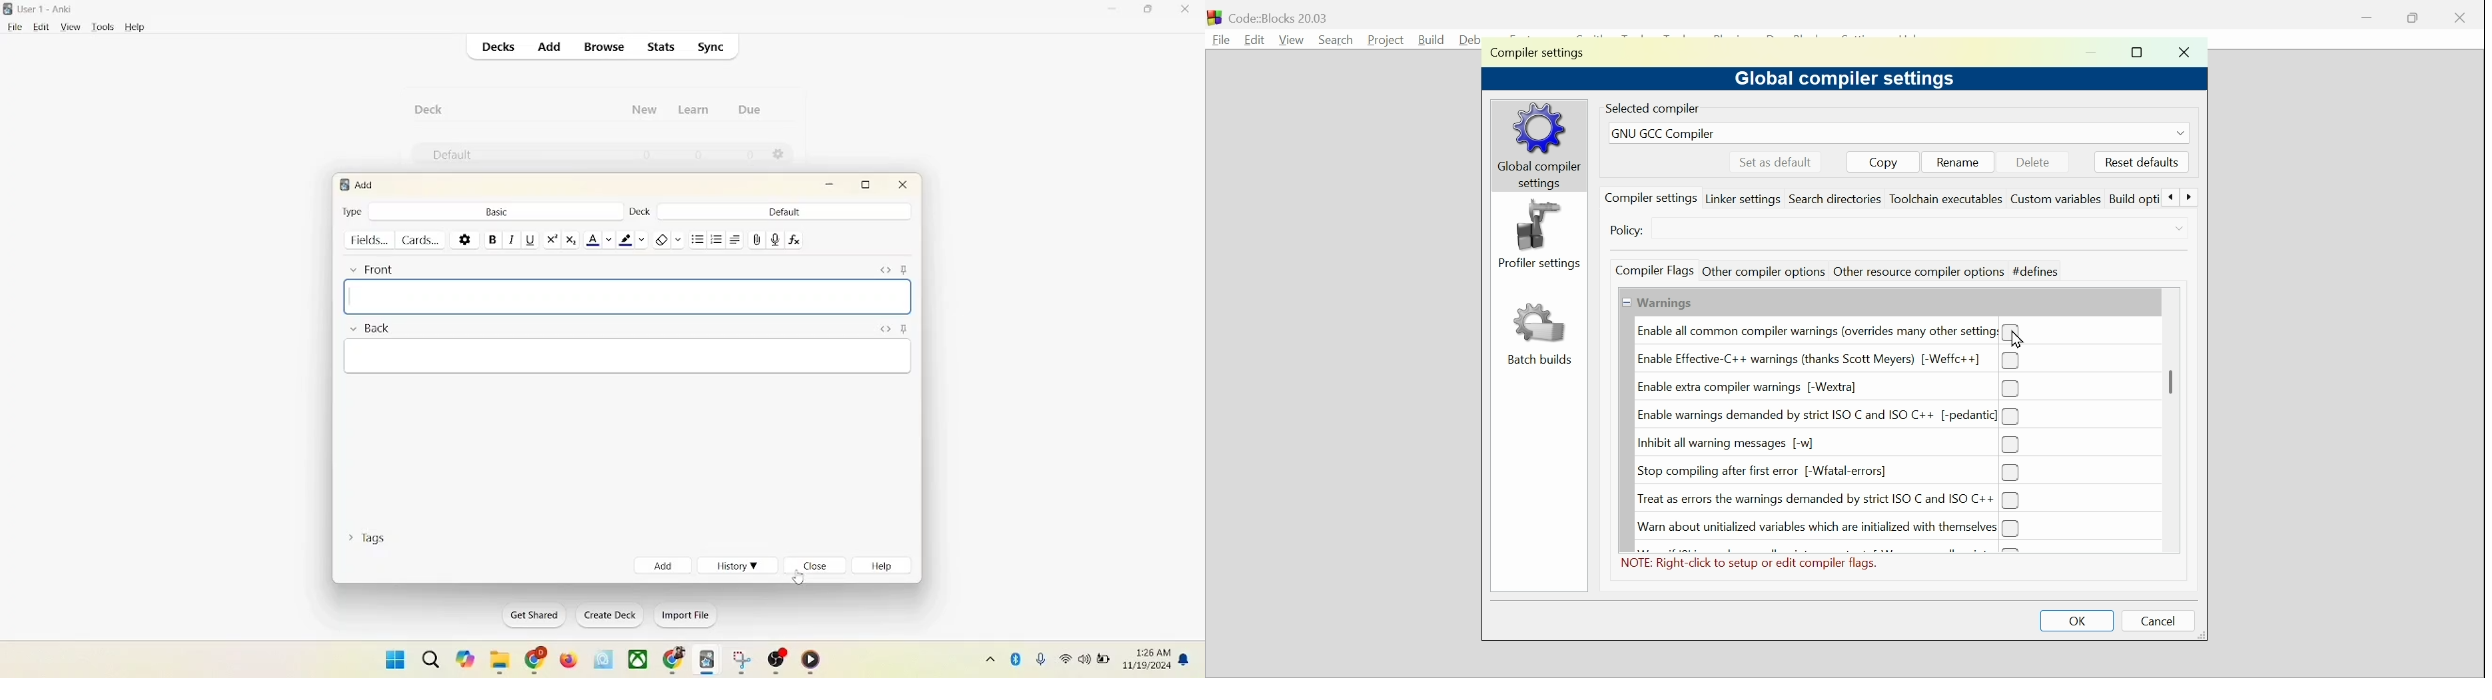 The width and height of the screenshot is (2492, 700). What do you see at coordinates (1114, 10) in the screenshot?
I see `minimize` at bounding box center [1114, 10].